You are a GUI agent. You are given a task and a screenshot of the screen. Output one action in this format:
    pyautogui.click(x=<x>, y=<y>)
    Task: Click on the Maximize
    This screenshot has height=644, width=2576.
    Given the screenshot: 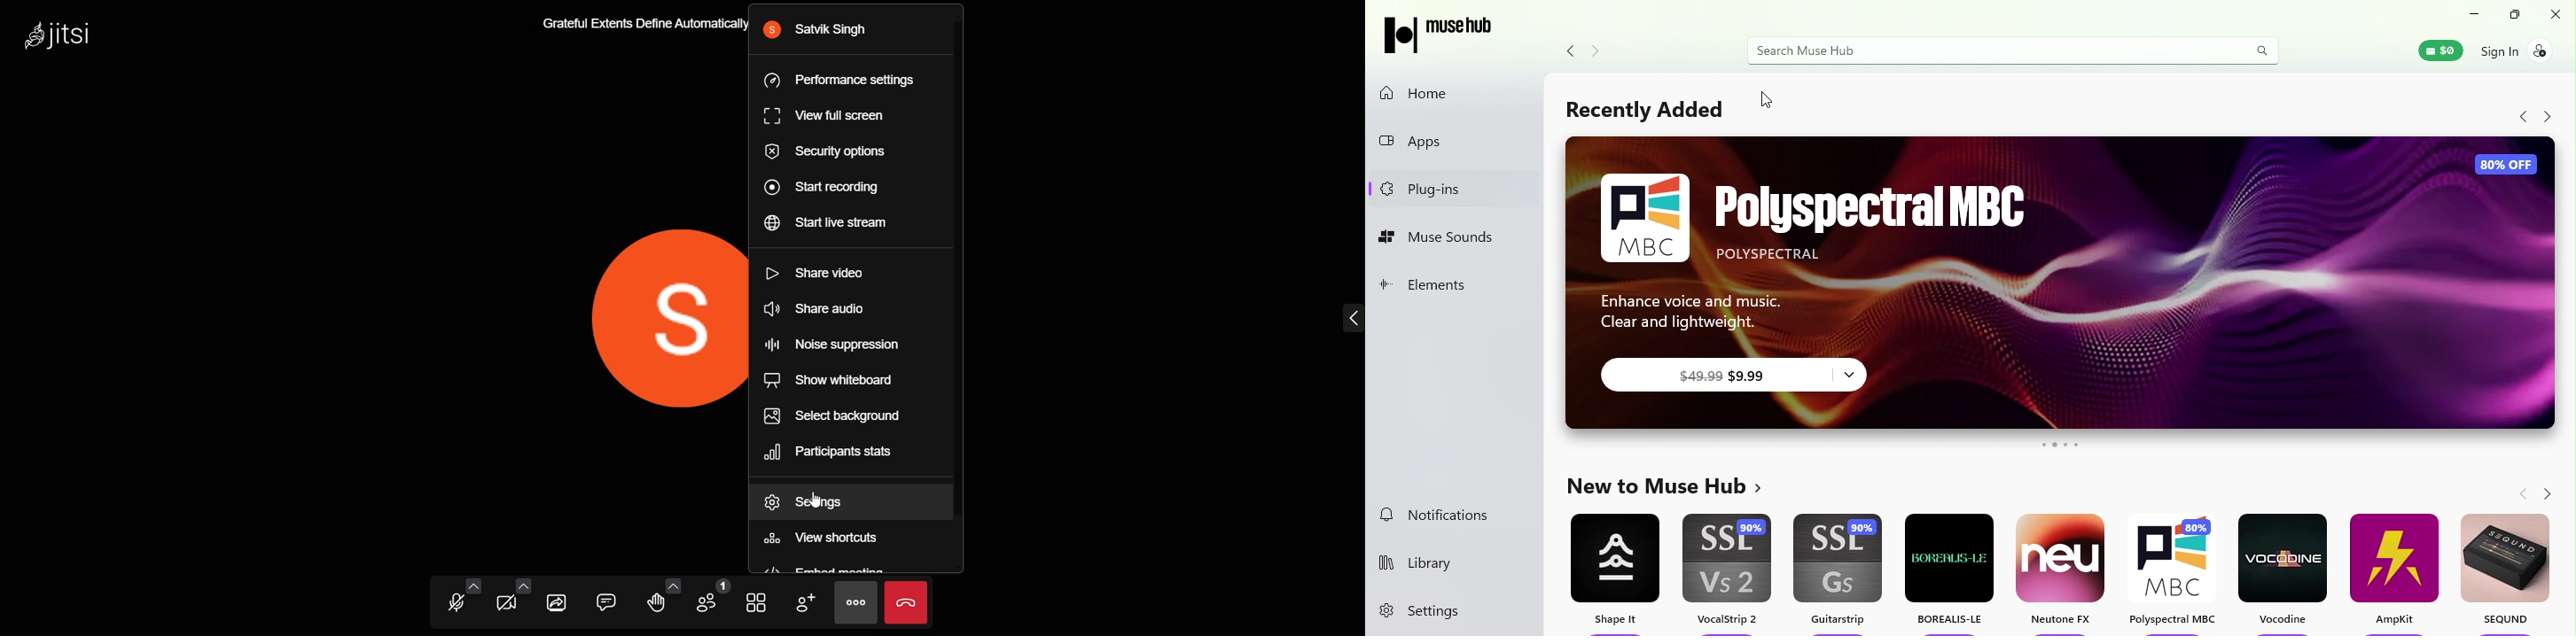 What is the action you would take?
    pyautogui.click(x=2509, y=15)
    